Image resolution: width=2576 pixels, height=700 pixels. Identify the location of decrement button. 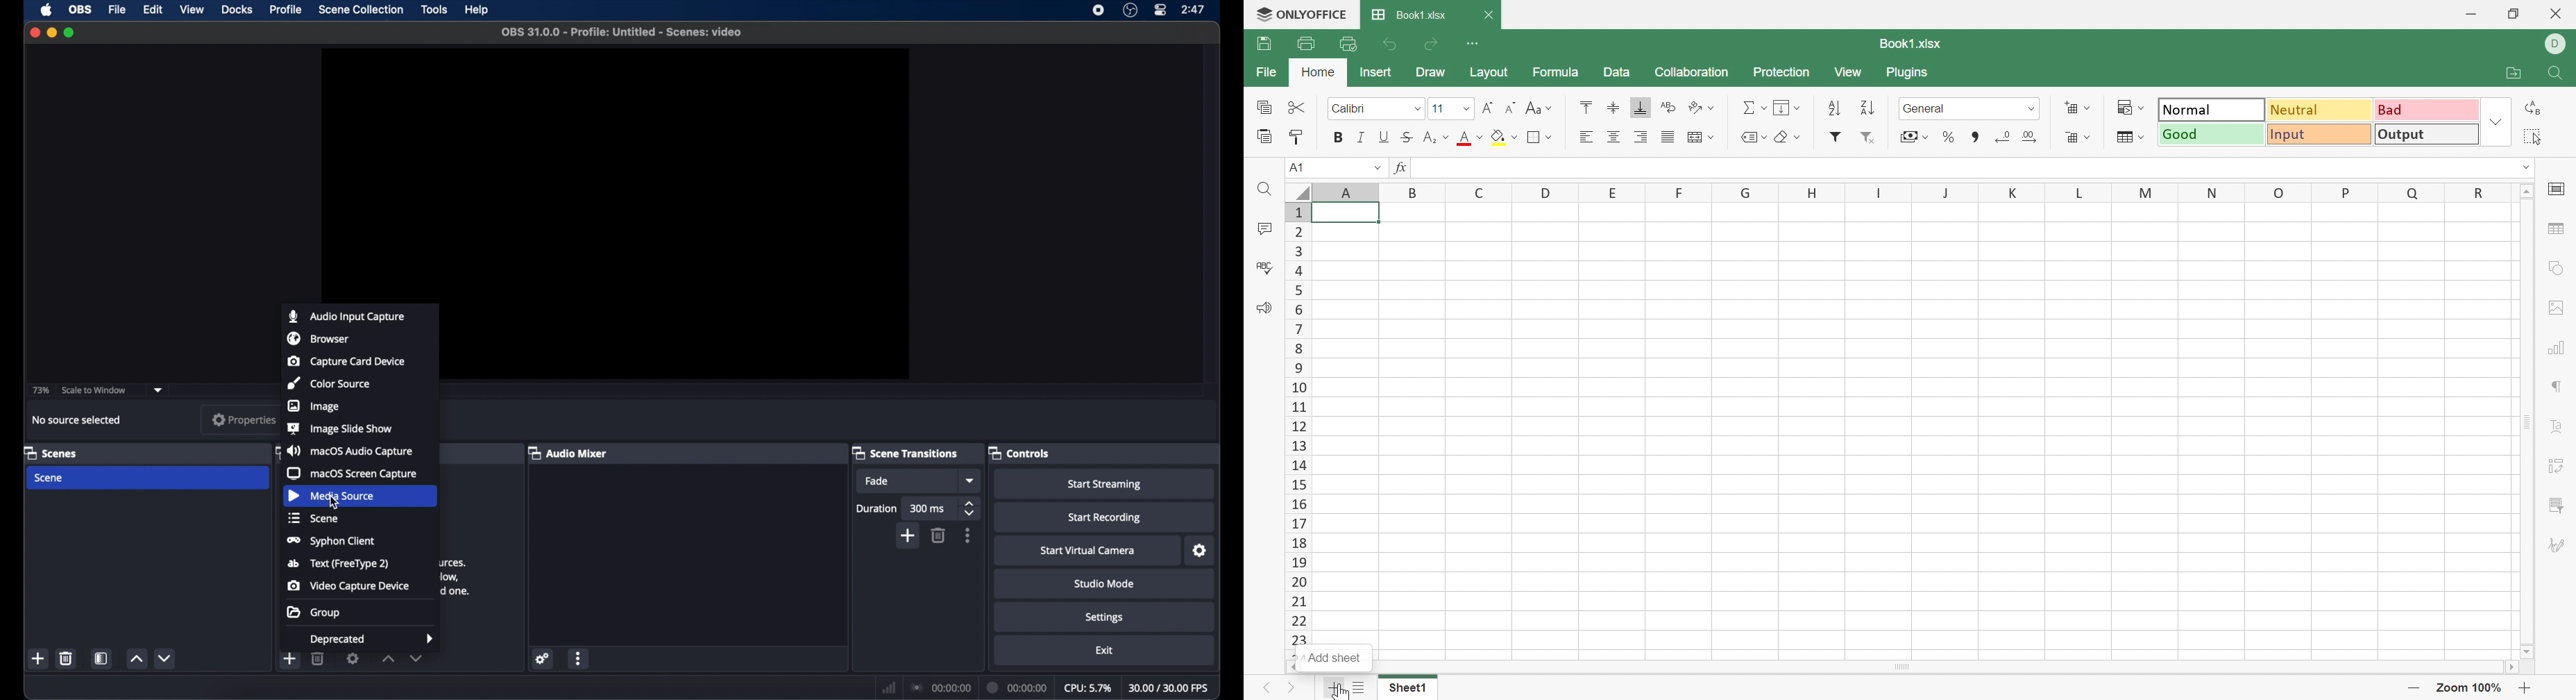
(166, 657).